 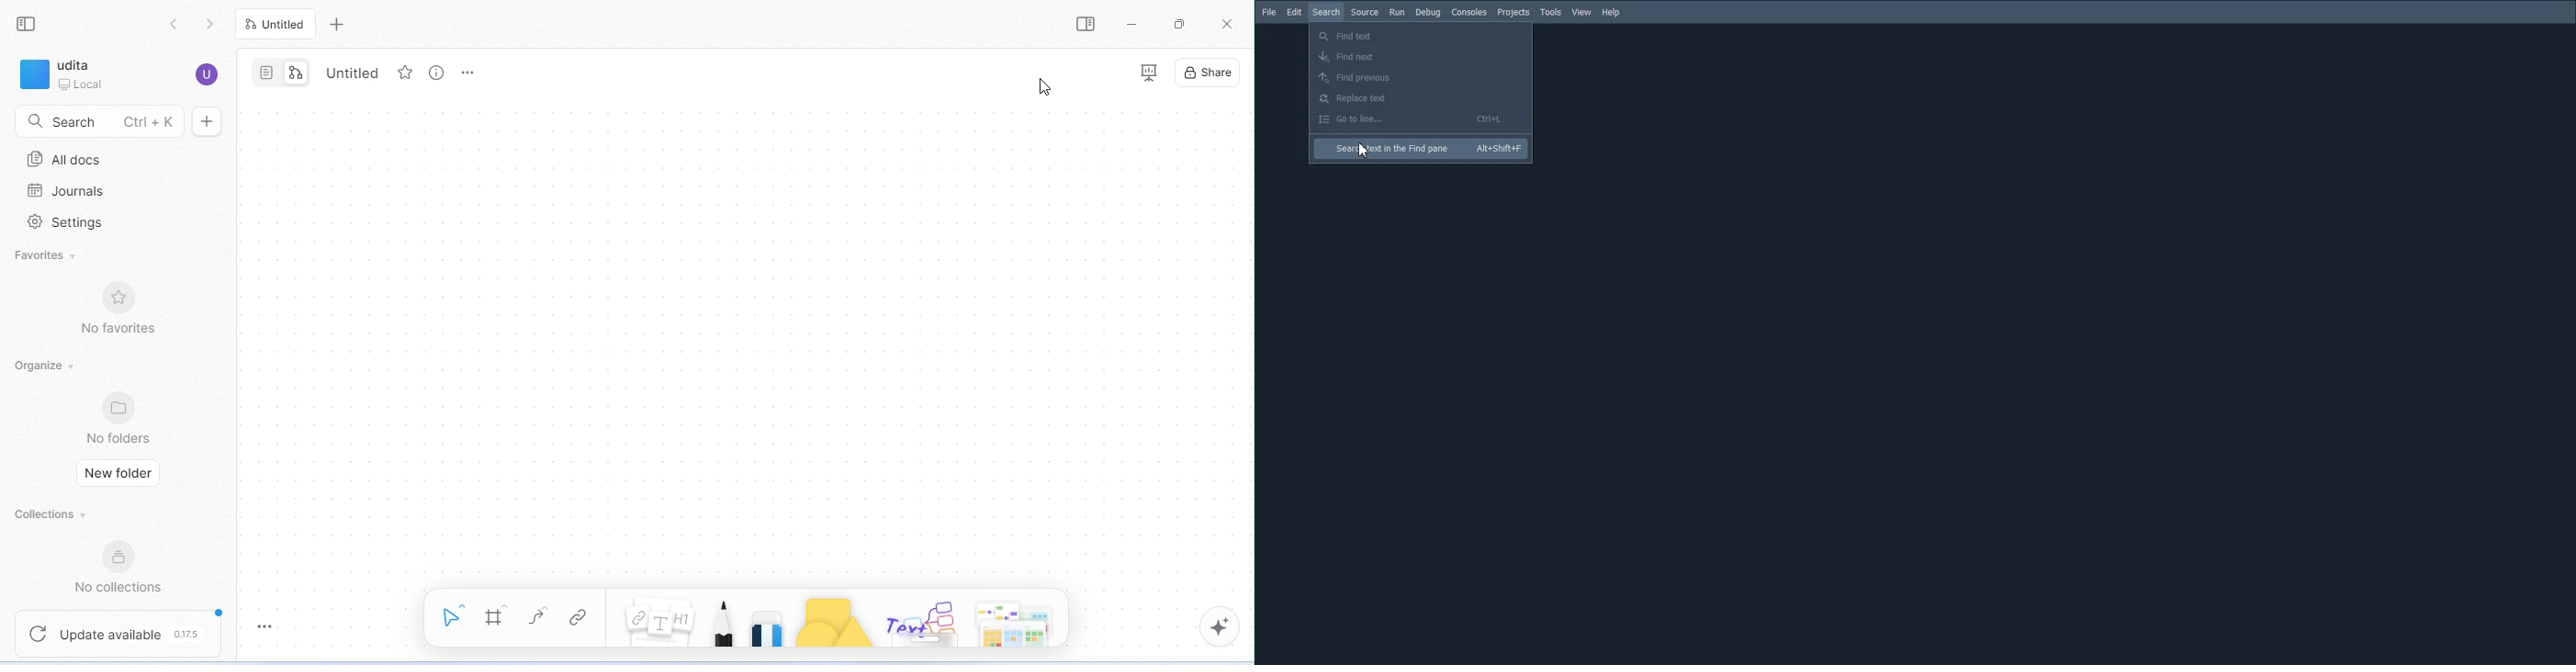 I want to click on Help, so click(x=1610, y=12).